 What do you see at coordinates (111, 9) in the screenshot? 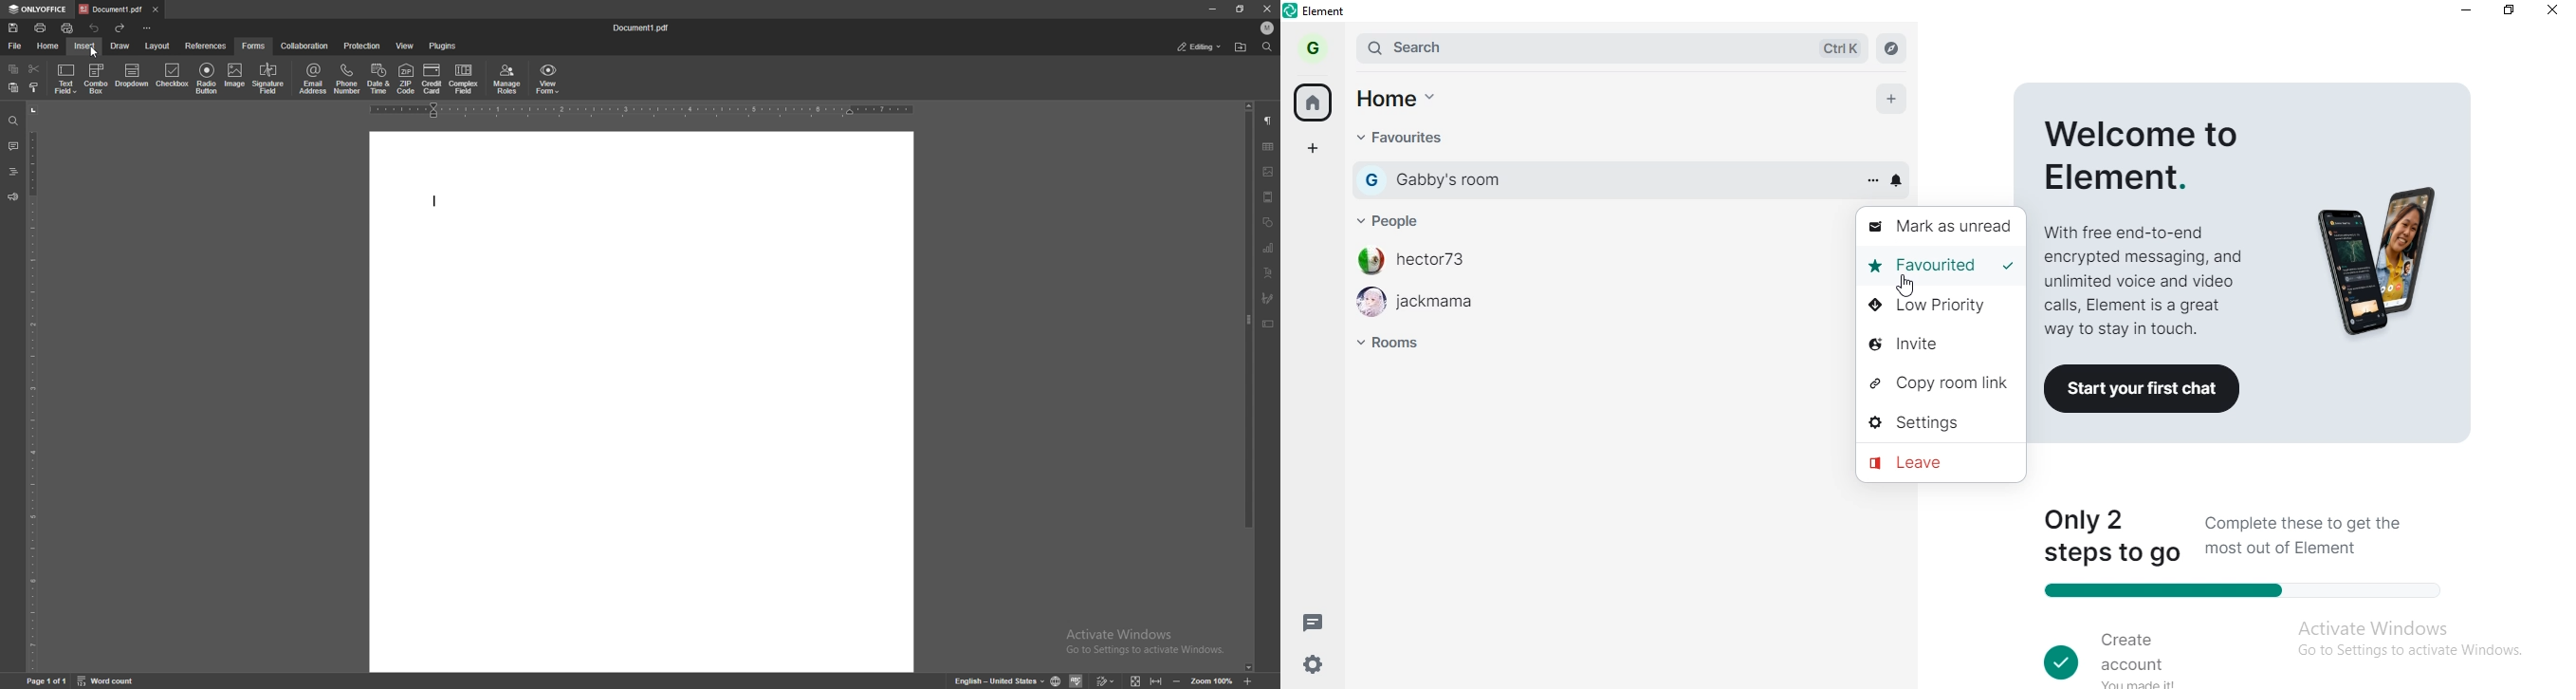
I see `tab` at bounding box center [111, 9].